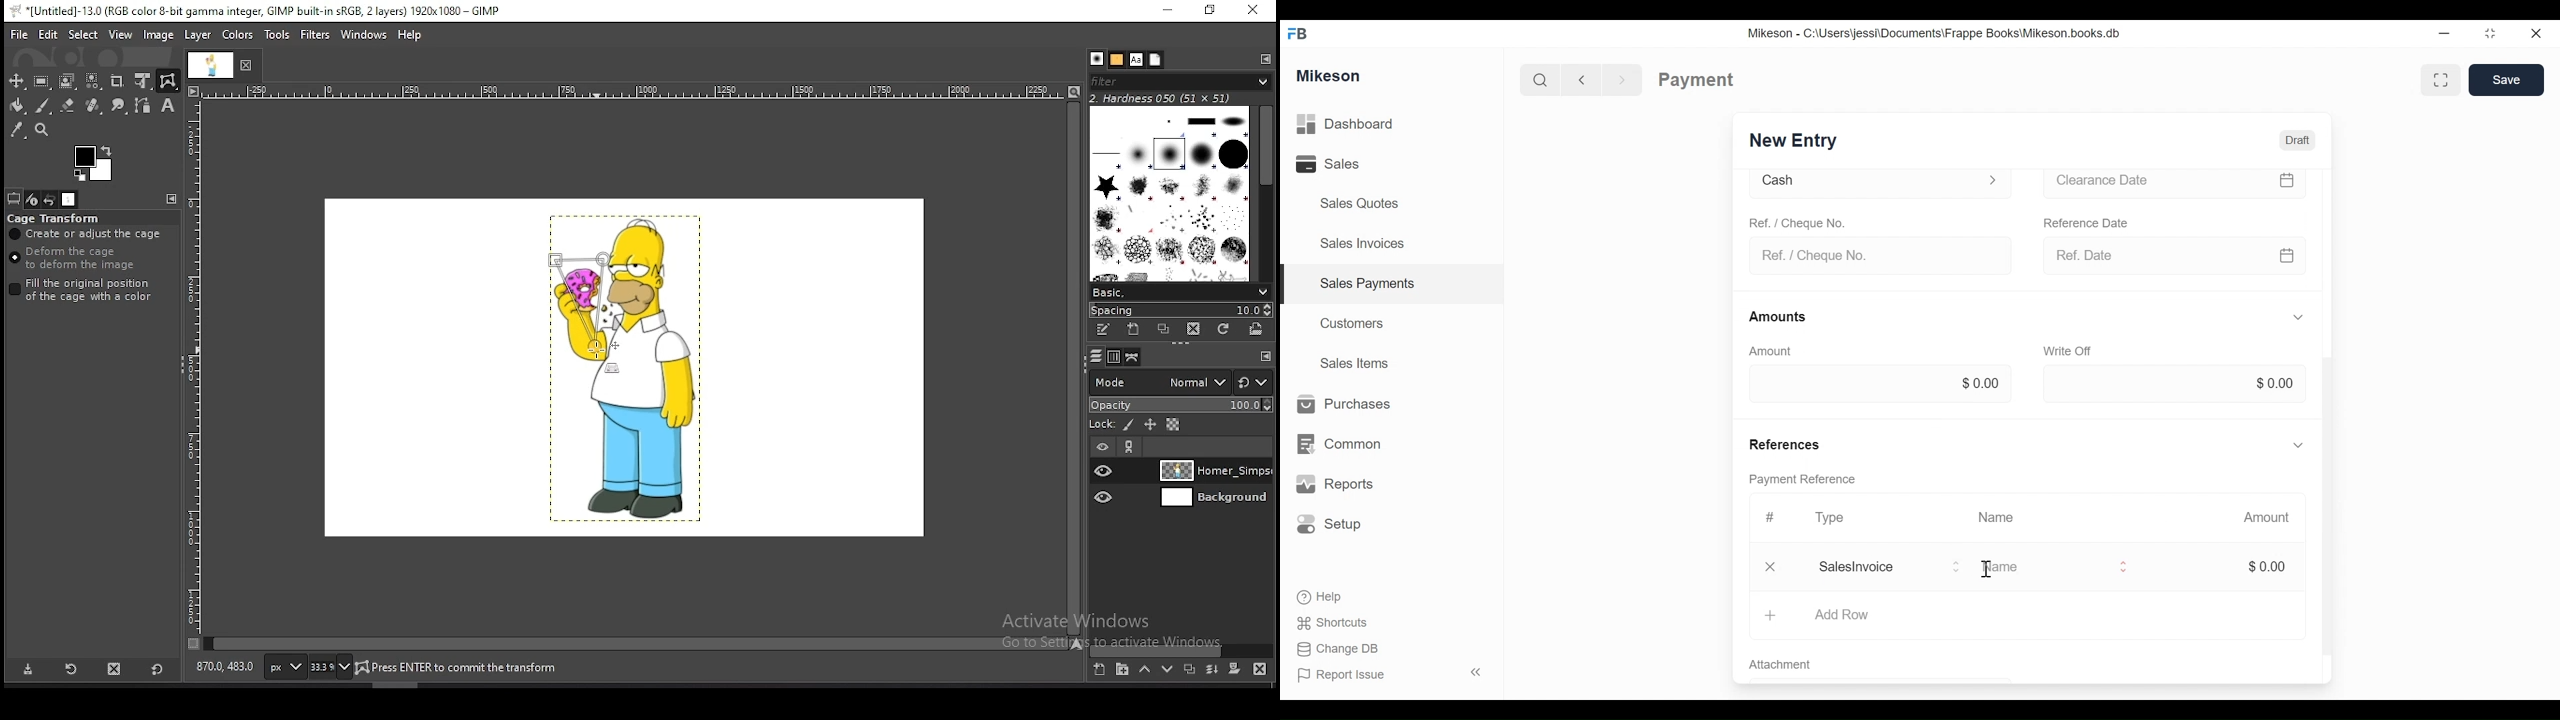  Describe the element at coordinates (2267, 517) in the screenshot. I see `Amount` at that location.